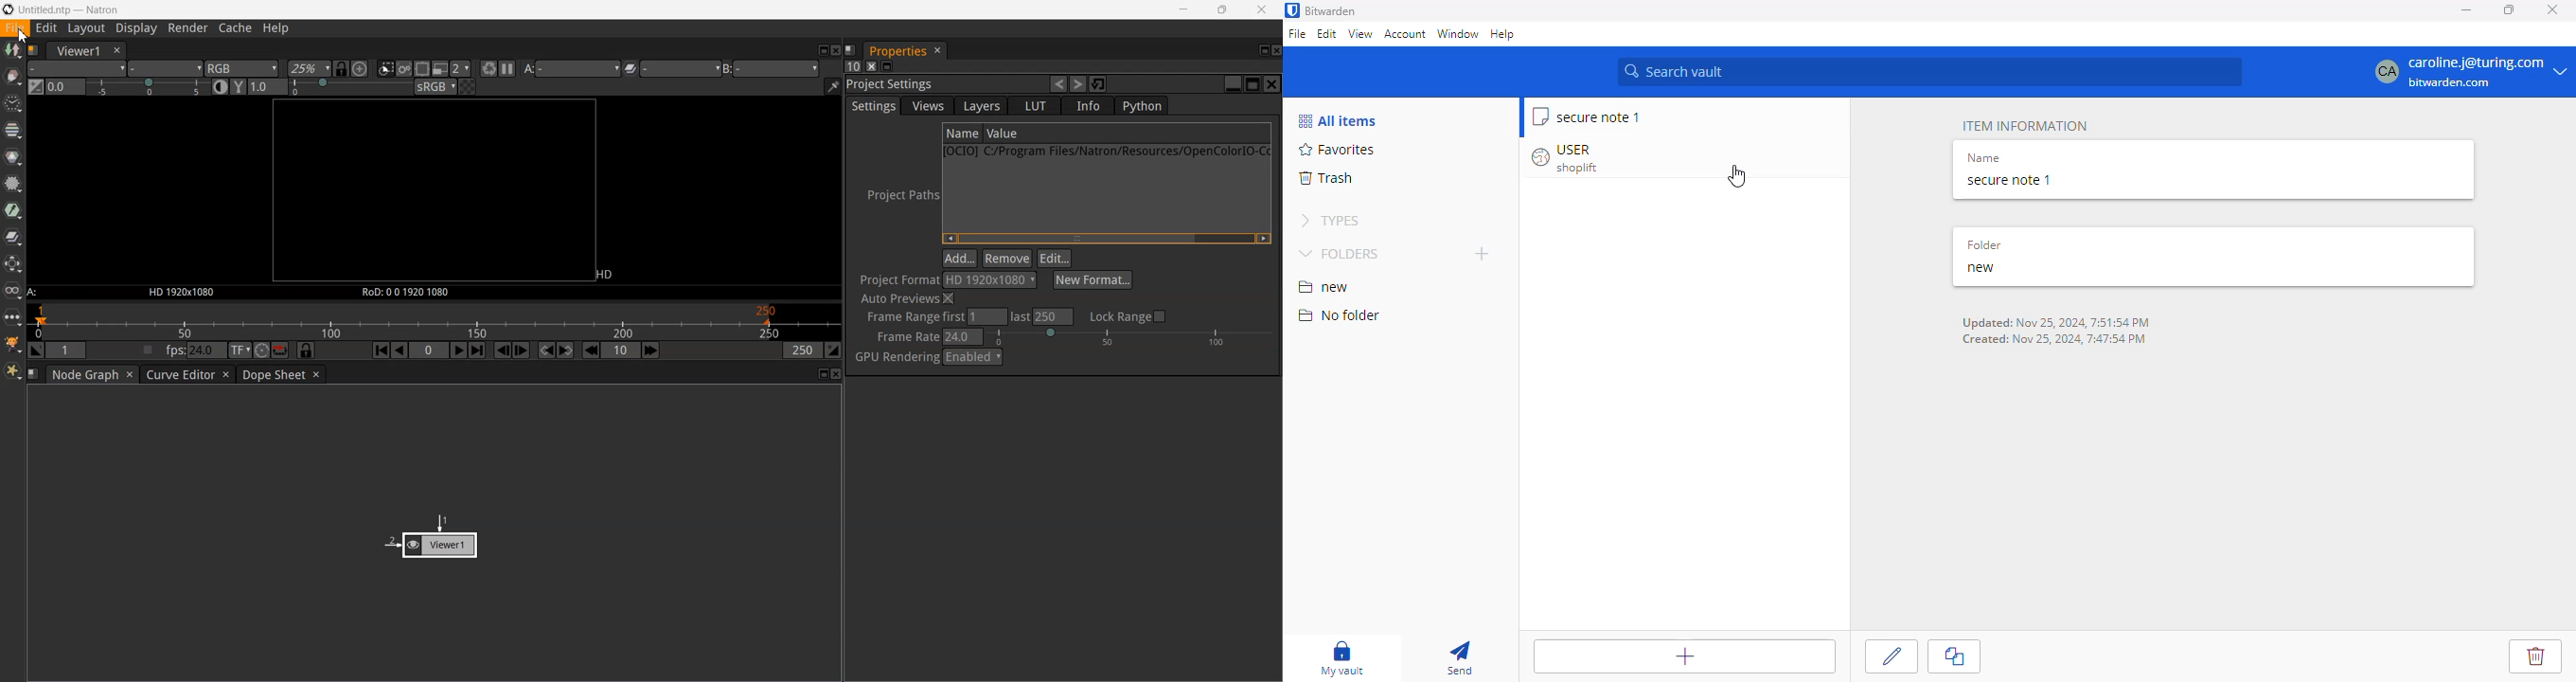 The height and width of the screenshot is (700, 2576). I want to click on Updated: Nov 25, 2024, 7:51:54 PM, so click(2056, 323).